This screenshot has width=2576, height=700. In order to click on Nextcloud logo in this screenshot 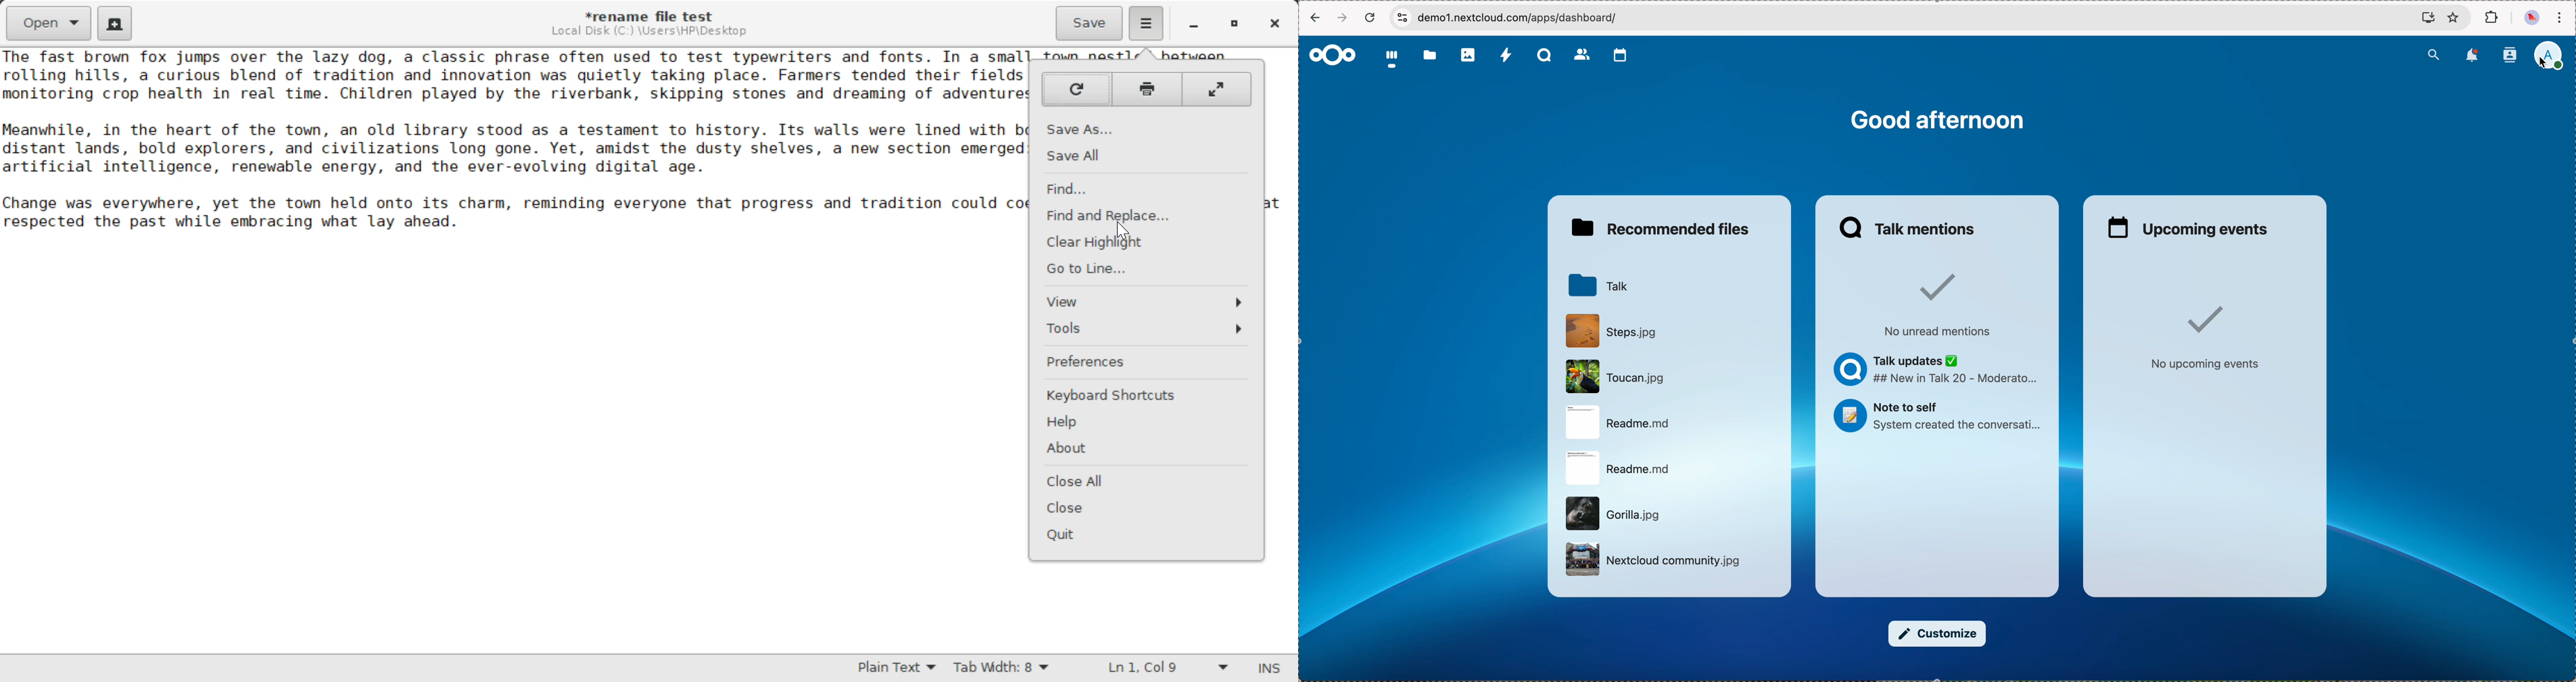, I will do `click(1332, 54)`.